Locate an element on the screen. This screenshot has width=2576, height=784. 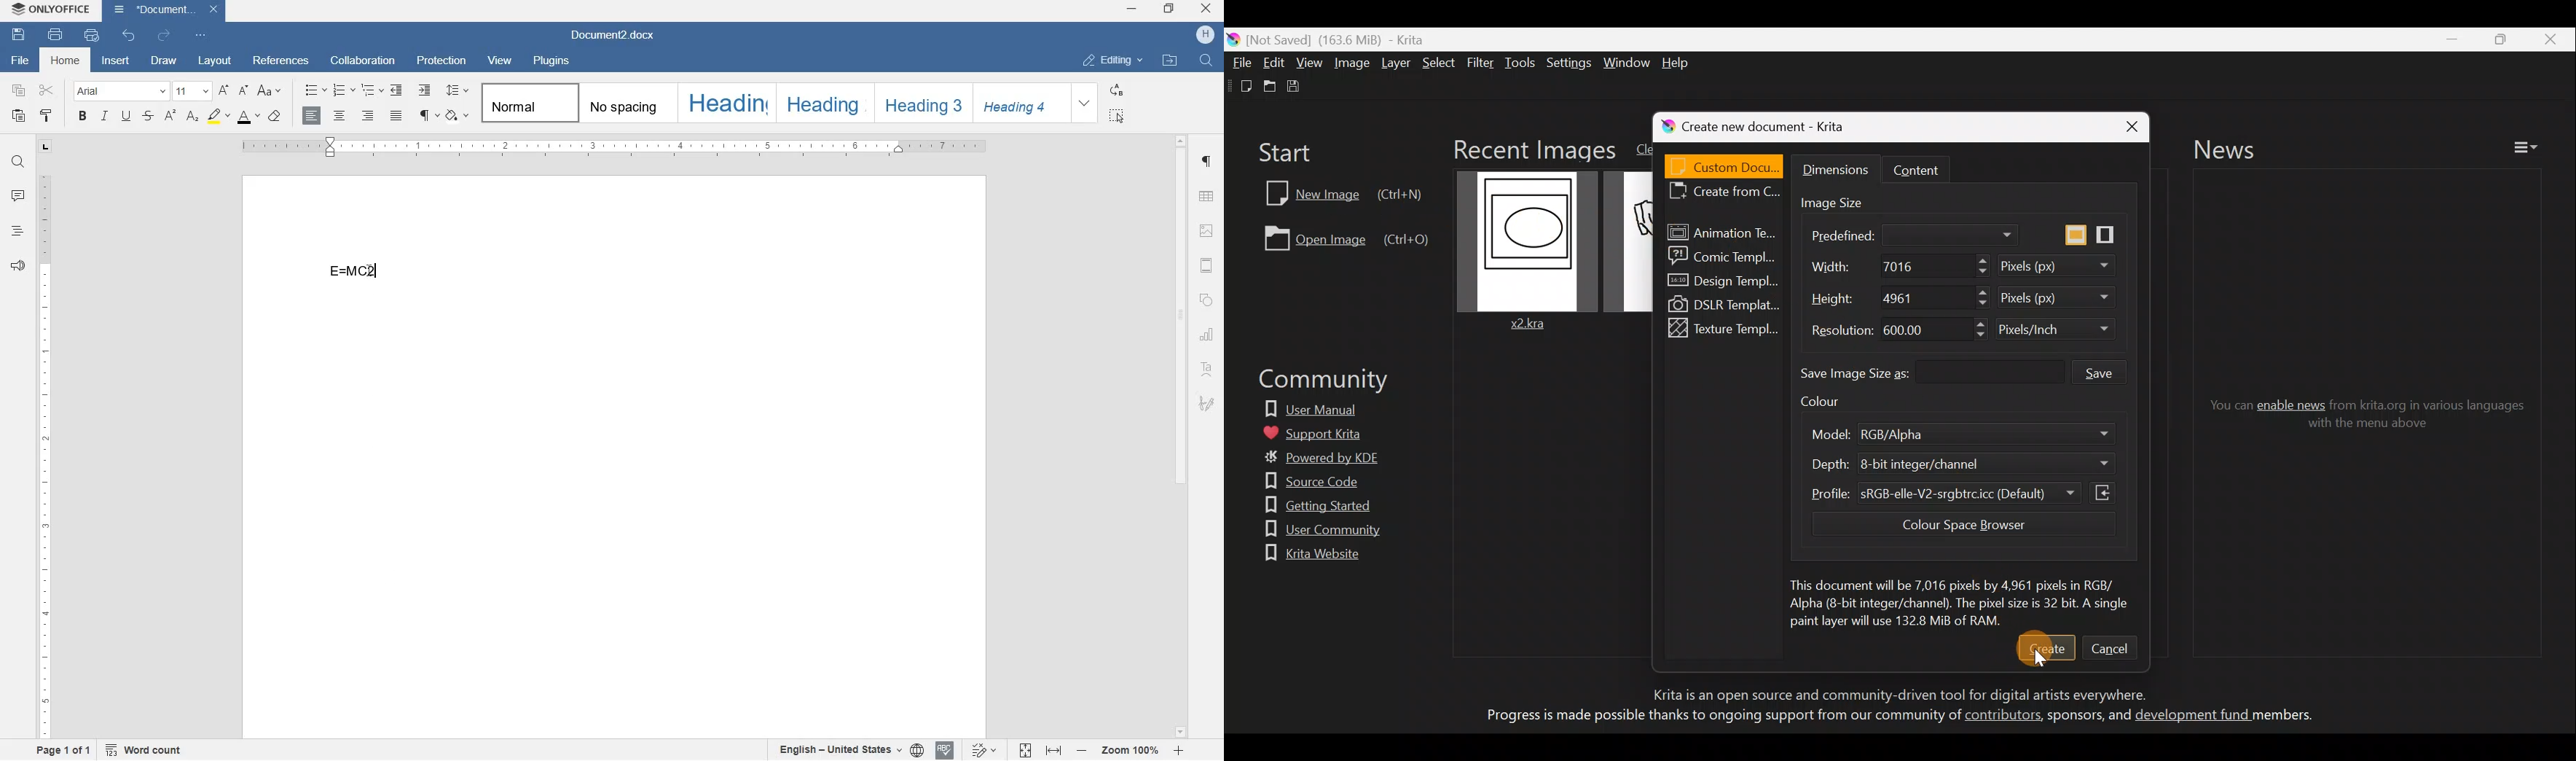
Model is located at coordinates (1828, 433).